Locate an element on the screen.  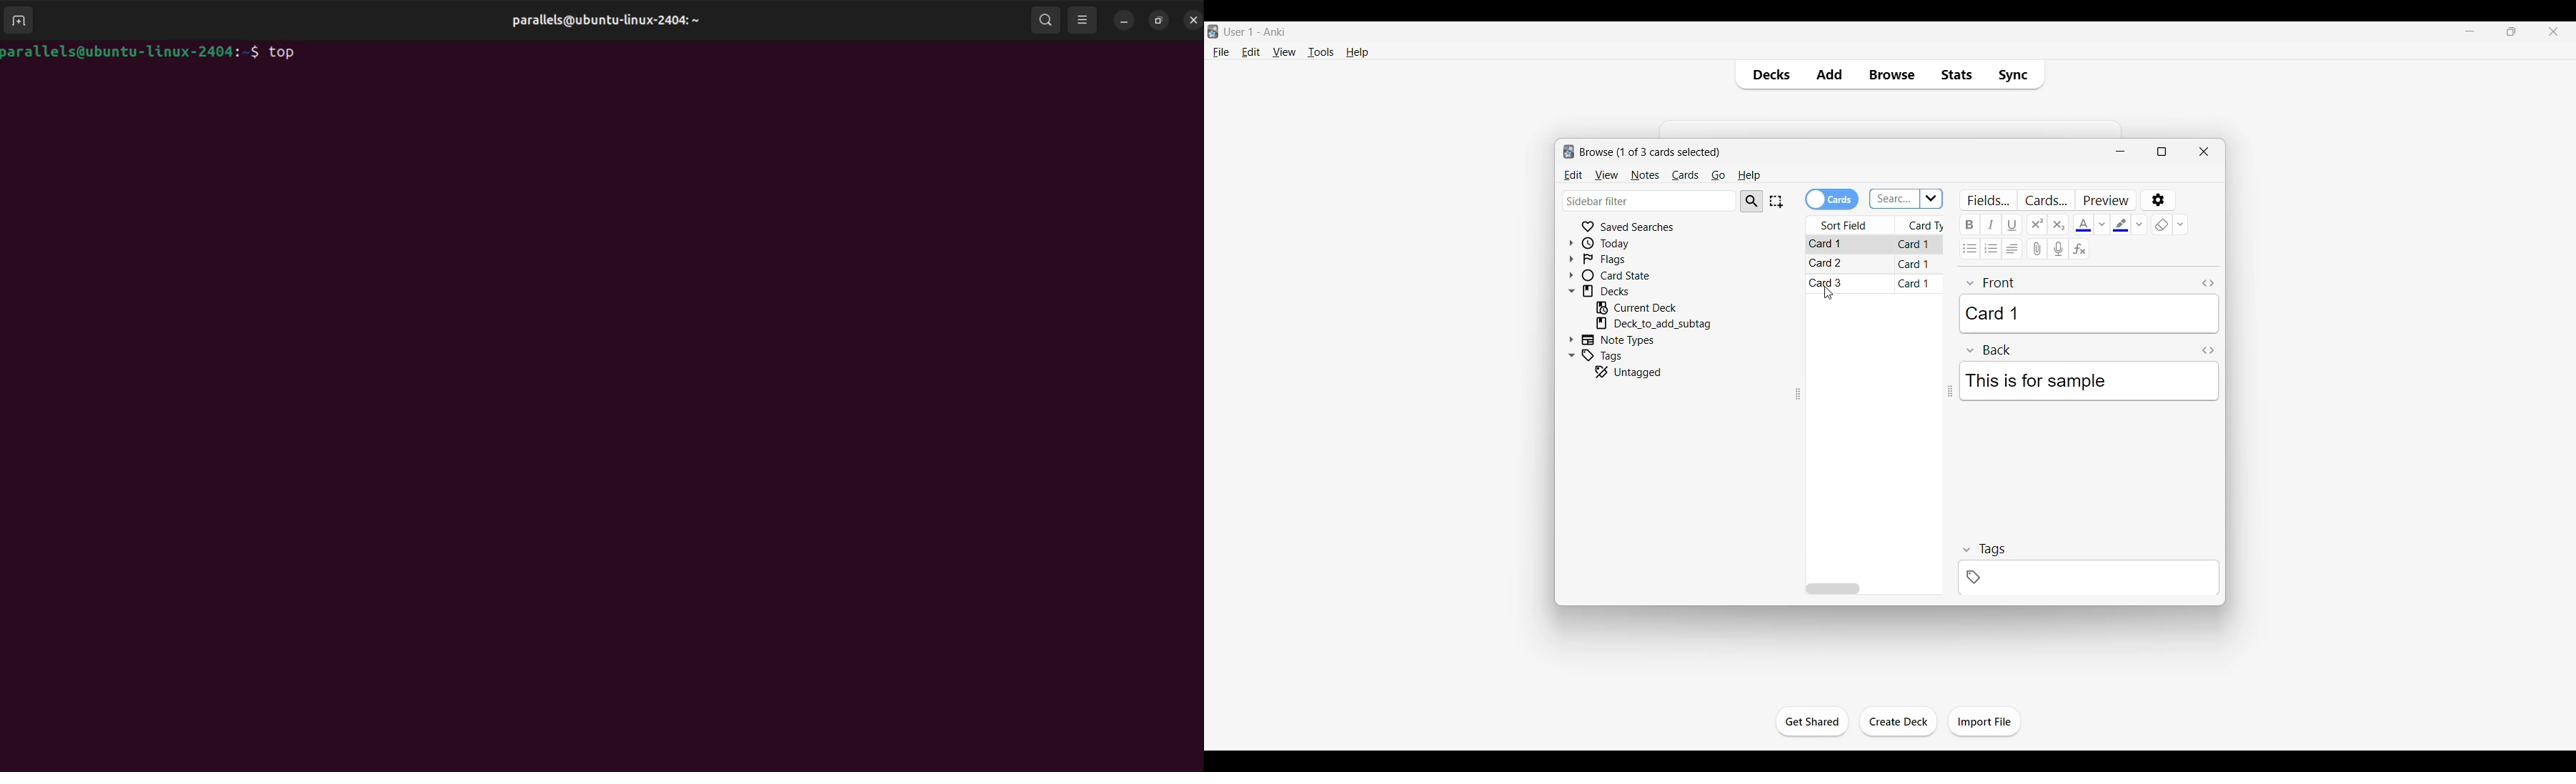
top is located at coordinates (286, 51).